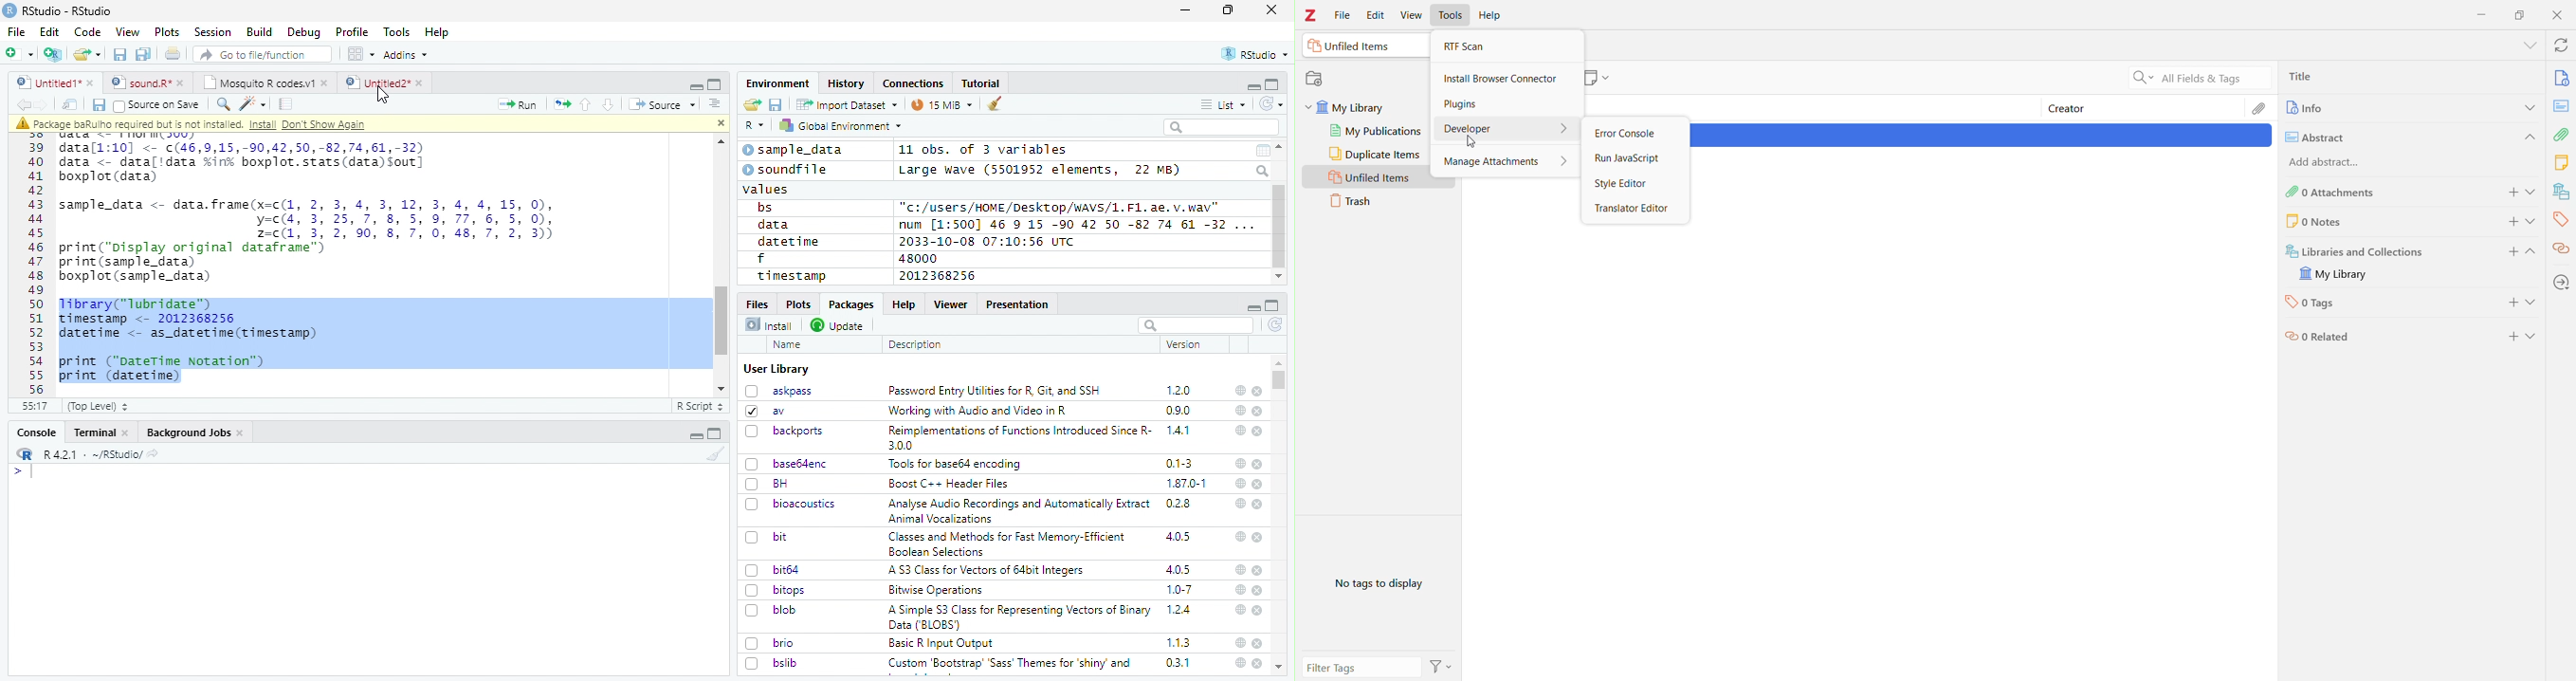 The height and width of the screenshot is (700, 2576). I want to click on 4.0.5, so click(1178, 537).